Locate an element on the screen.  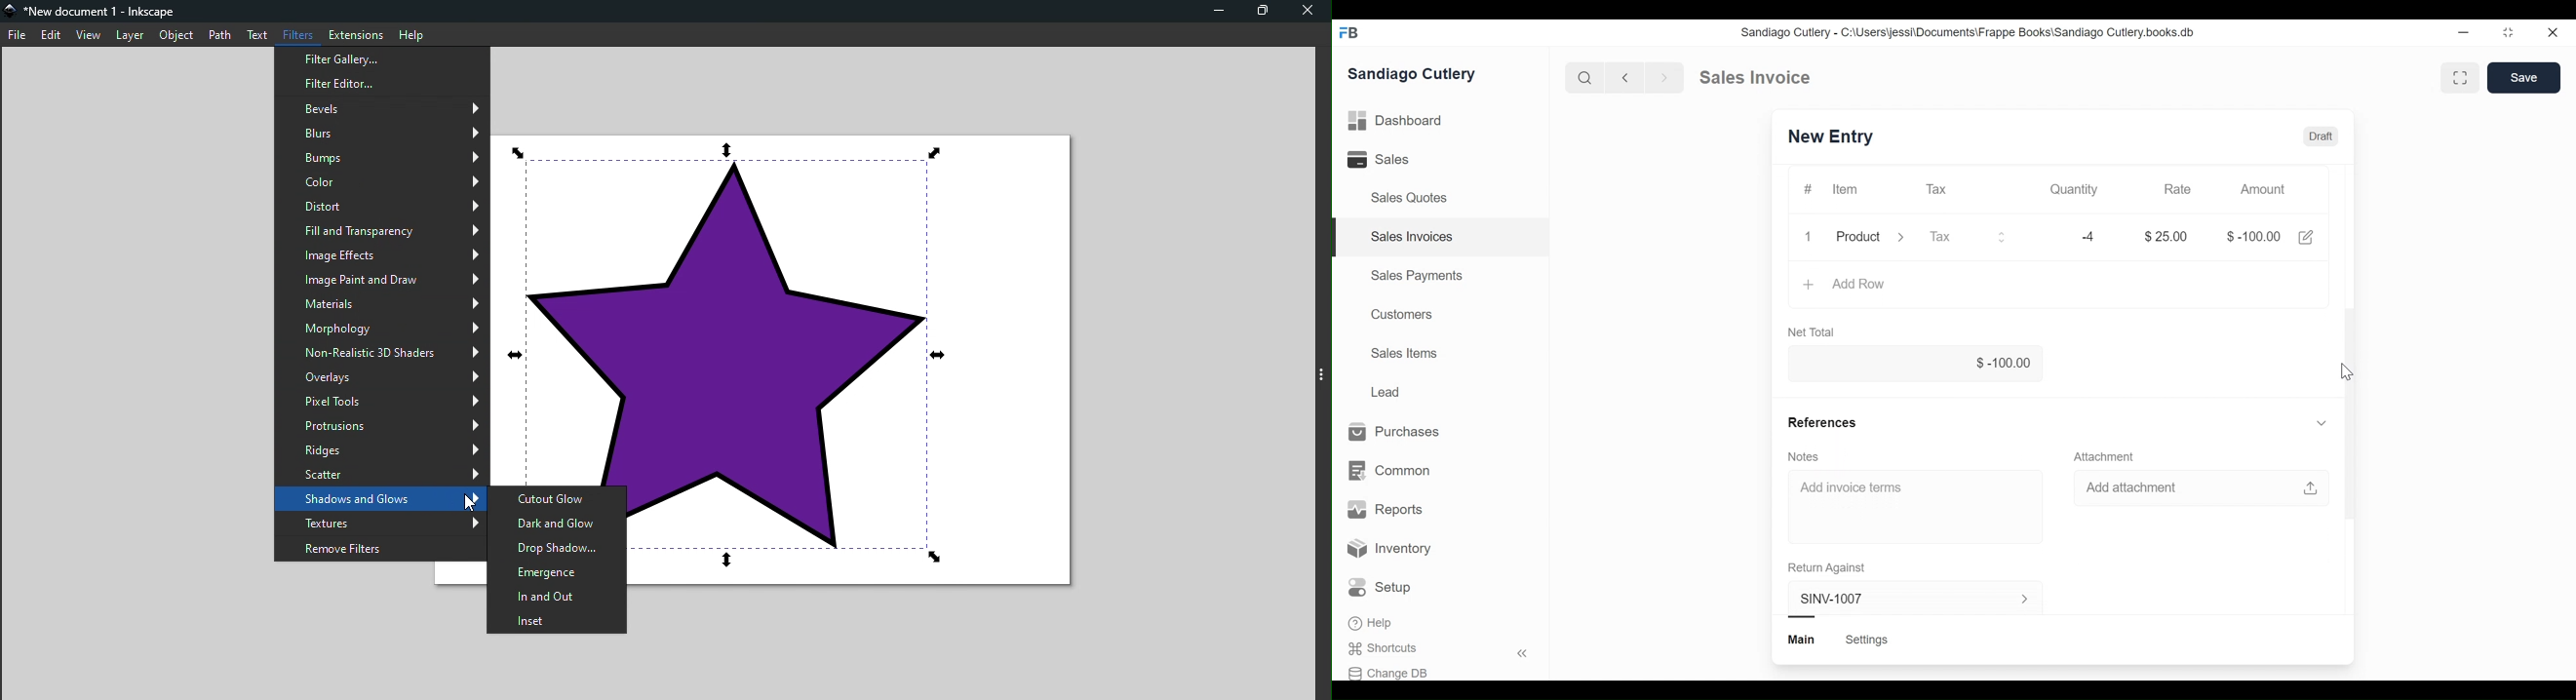
Add invoice terms is located at coordinates (1850, 487).